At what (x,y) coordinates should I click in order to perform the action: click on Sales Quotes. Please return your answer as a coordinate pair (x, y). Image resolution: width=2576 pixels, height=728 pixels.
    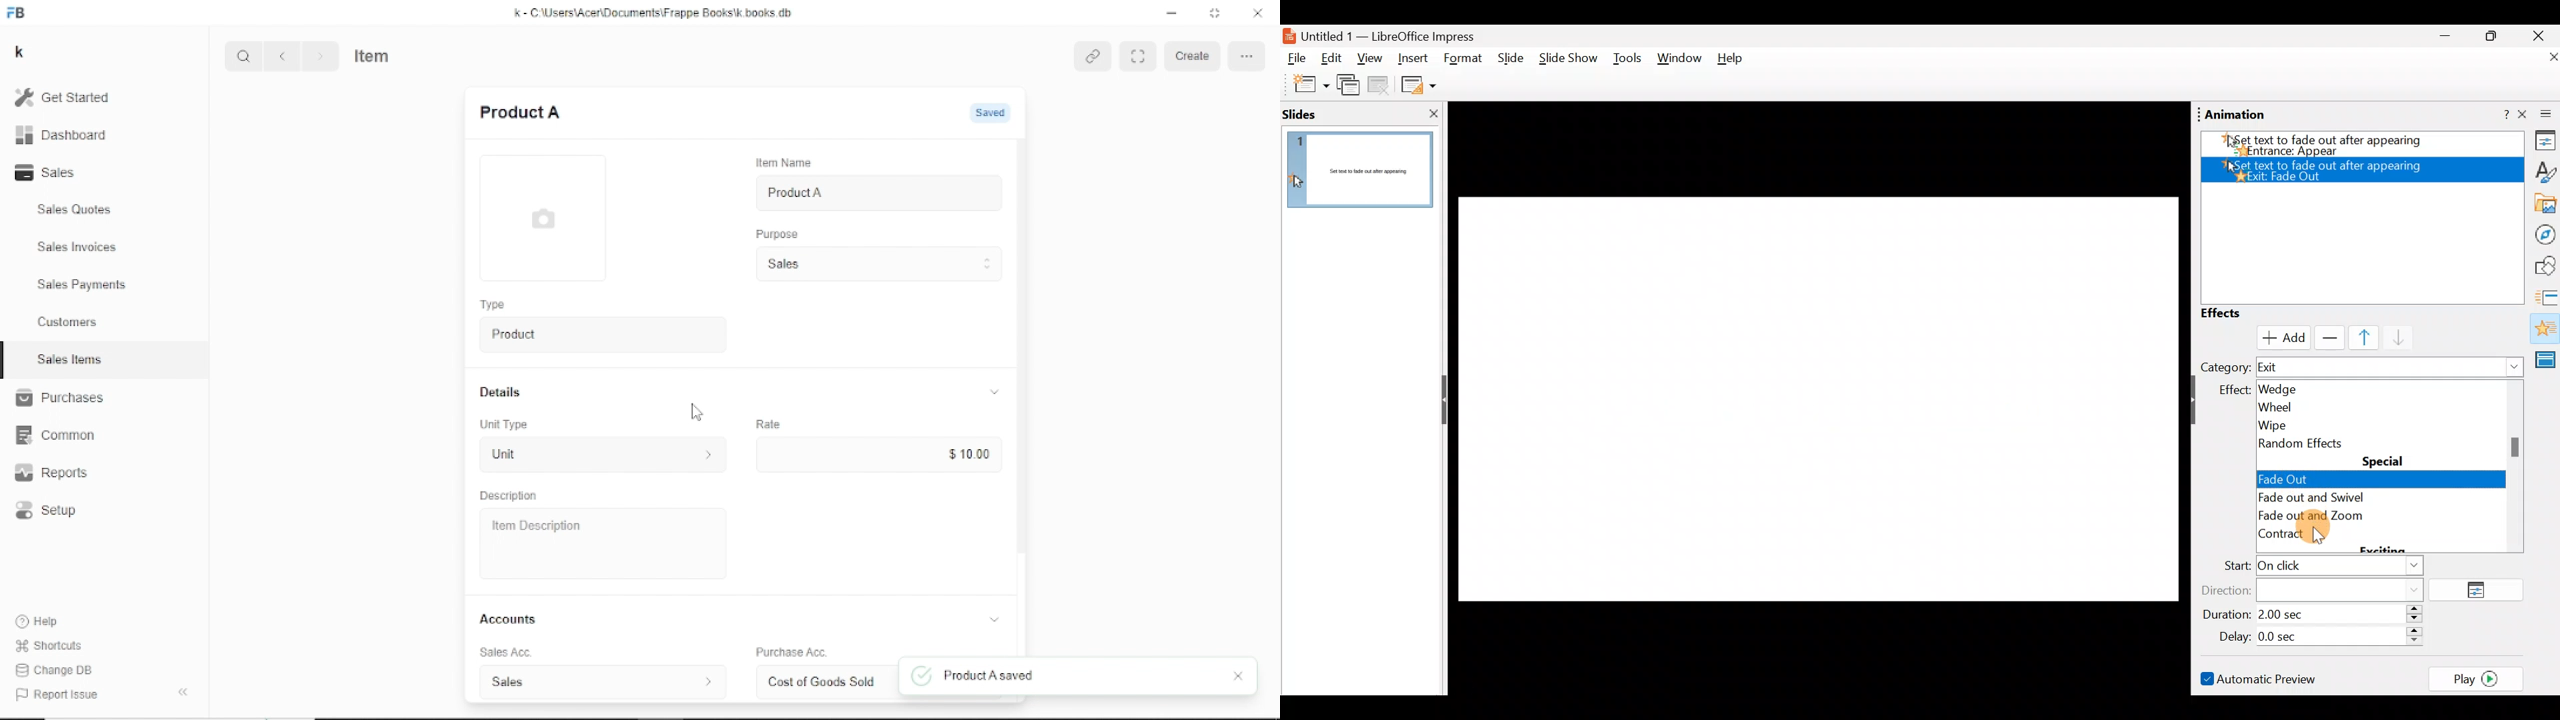
    Looking at the image, I should click on (76, 210).